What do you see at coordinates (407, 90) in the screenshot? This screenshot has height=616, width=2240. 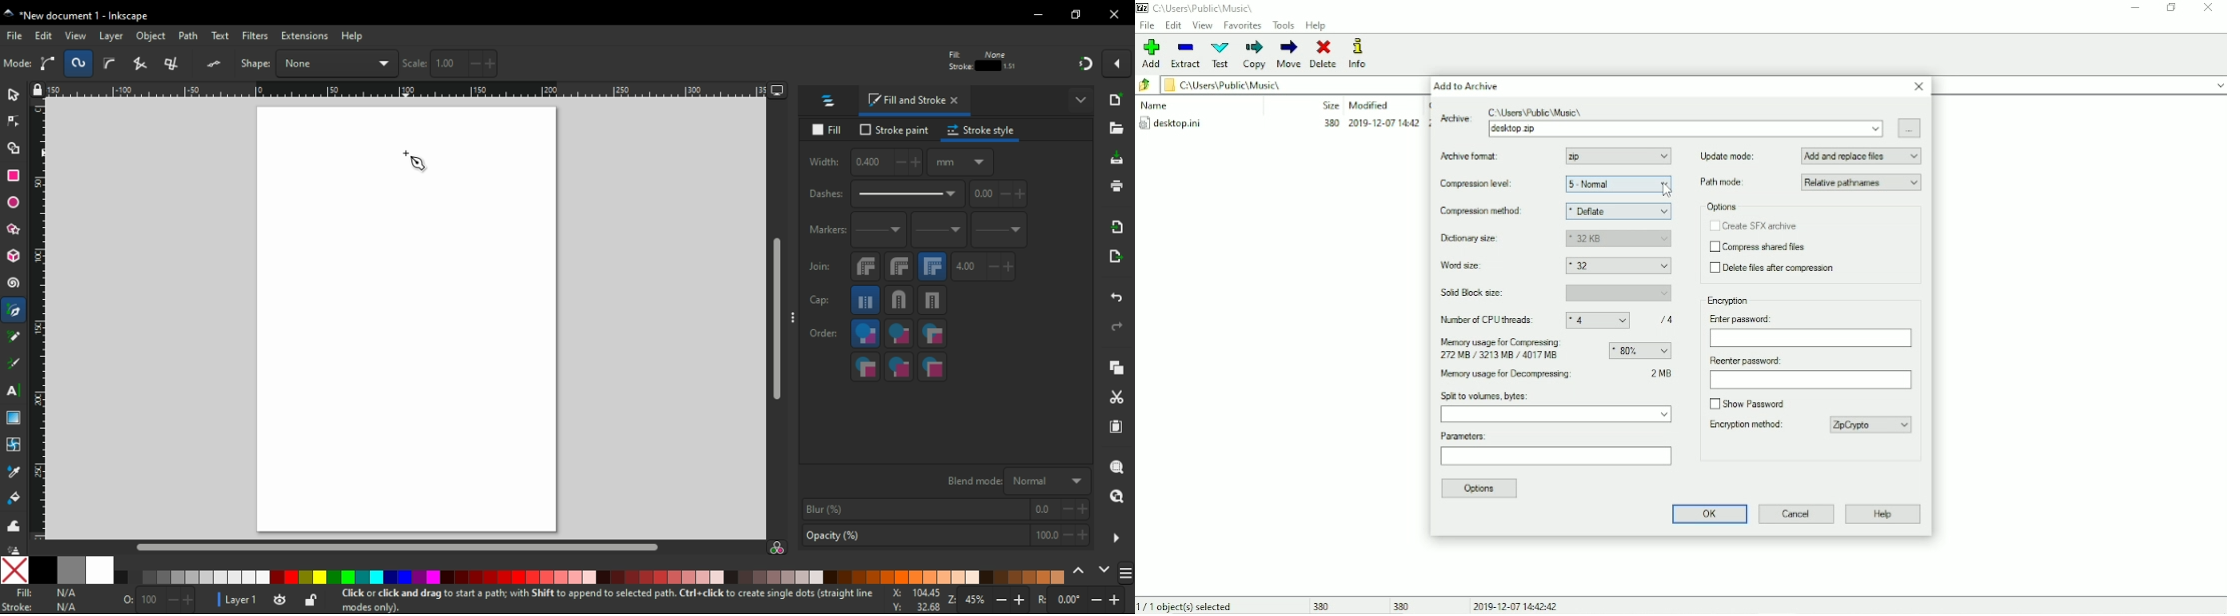 I see `Ruler` at bounding box center [407, 90].